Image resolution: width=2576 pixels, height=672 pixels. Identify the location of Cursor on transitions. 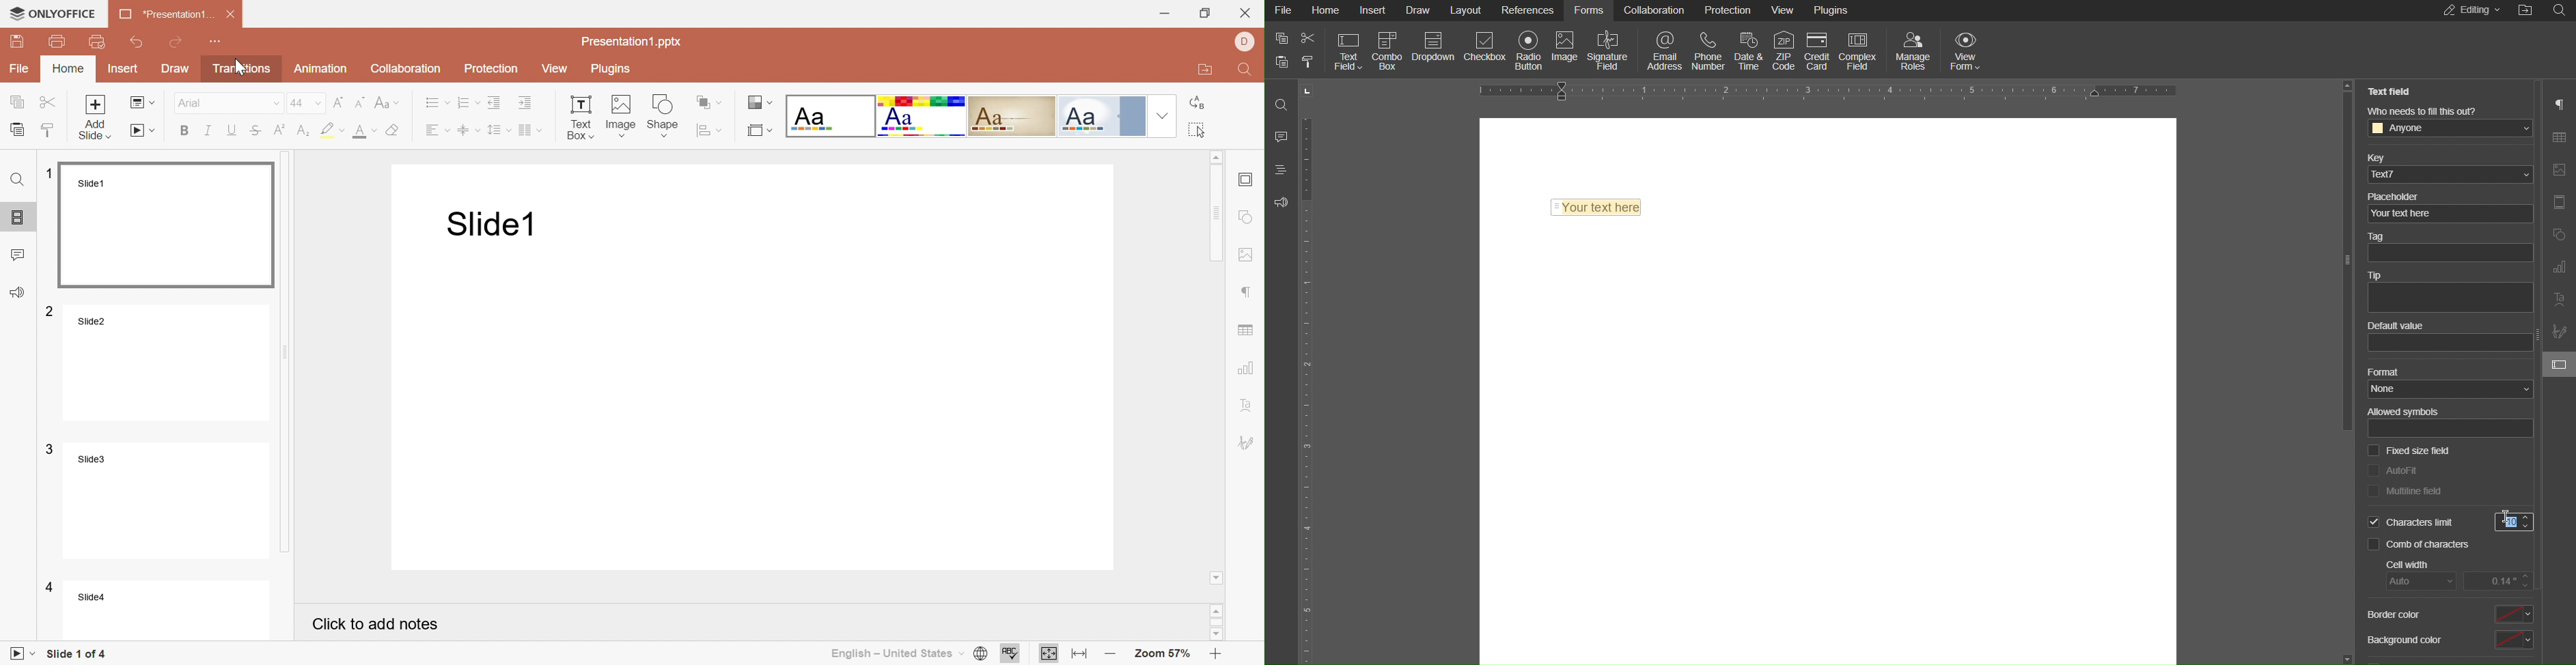
(236, 67).